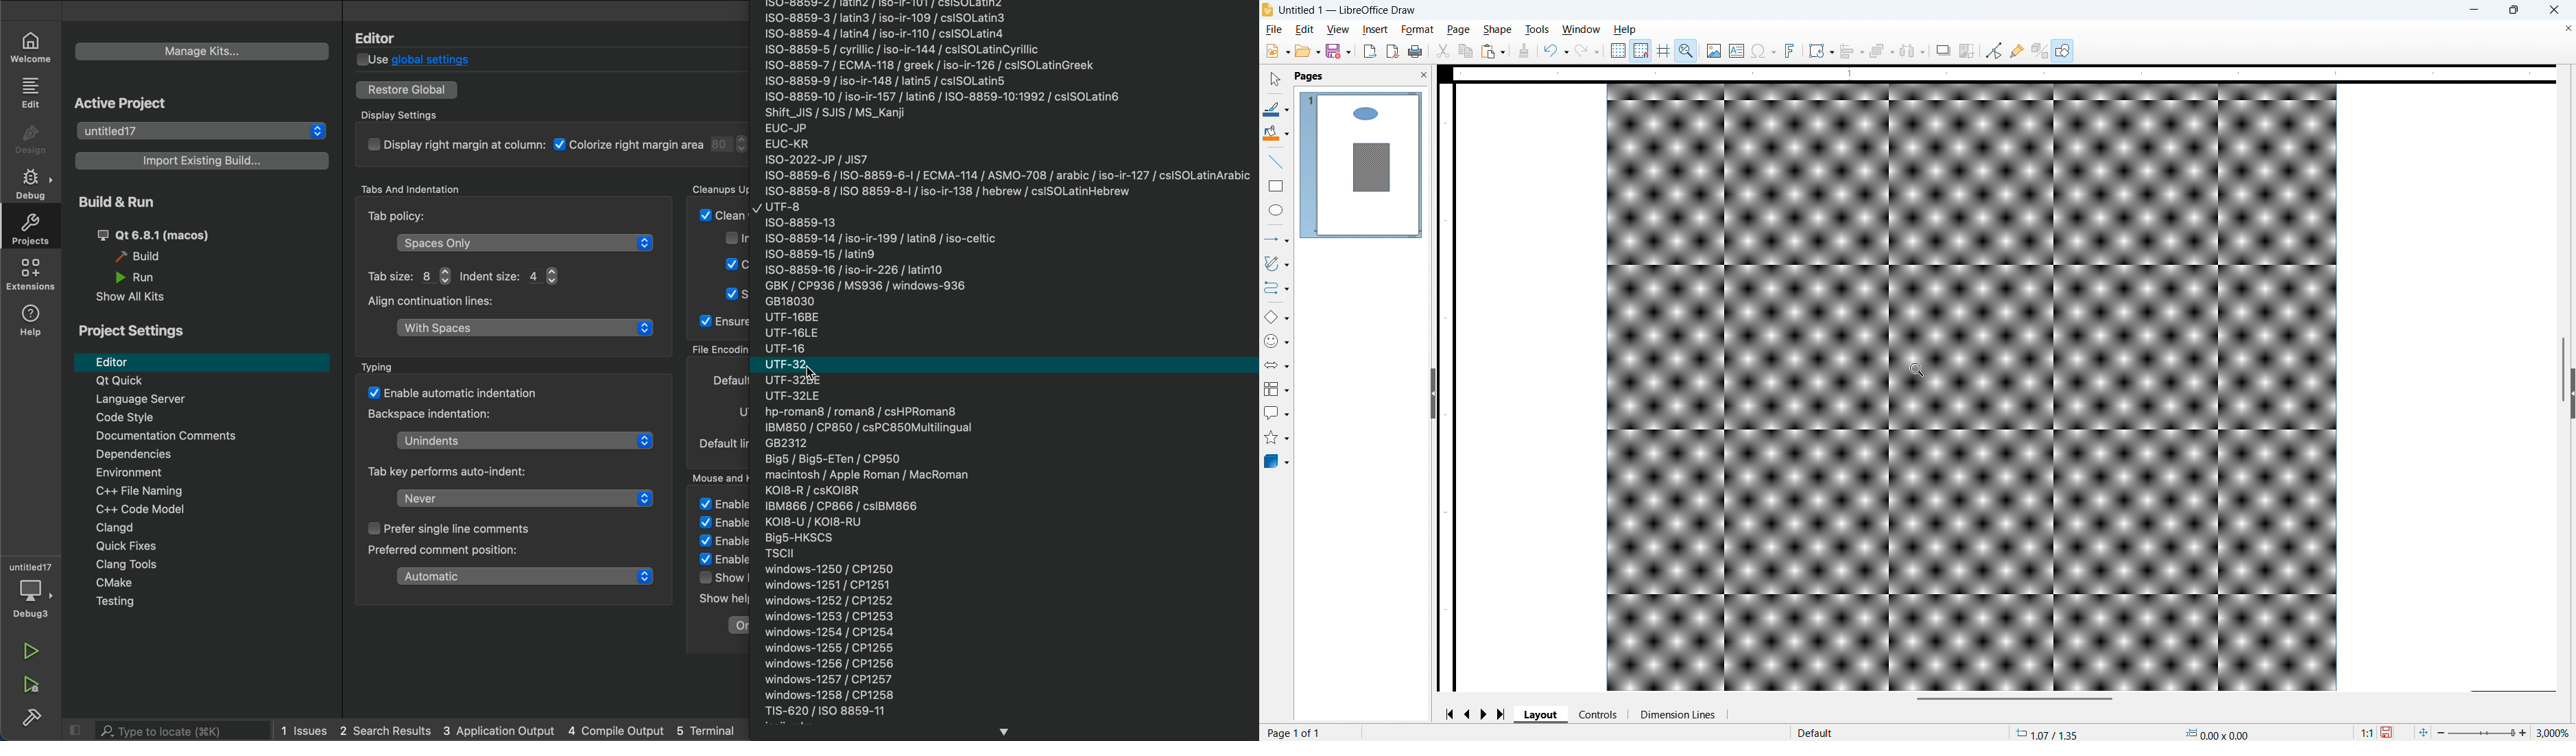 The height and width of the screenshot is (756, 2576). Describe the element at coordinates (2566, 29) in the screenshot. I see `Close document ` at that location.